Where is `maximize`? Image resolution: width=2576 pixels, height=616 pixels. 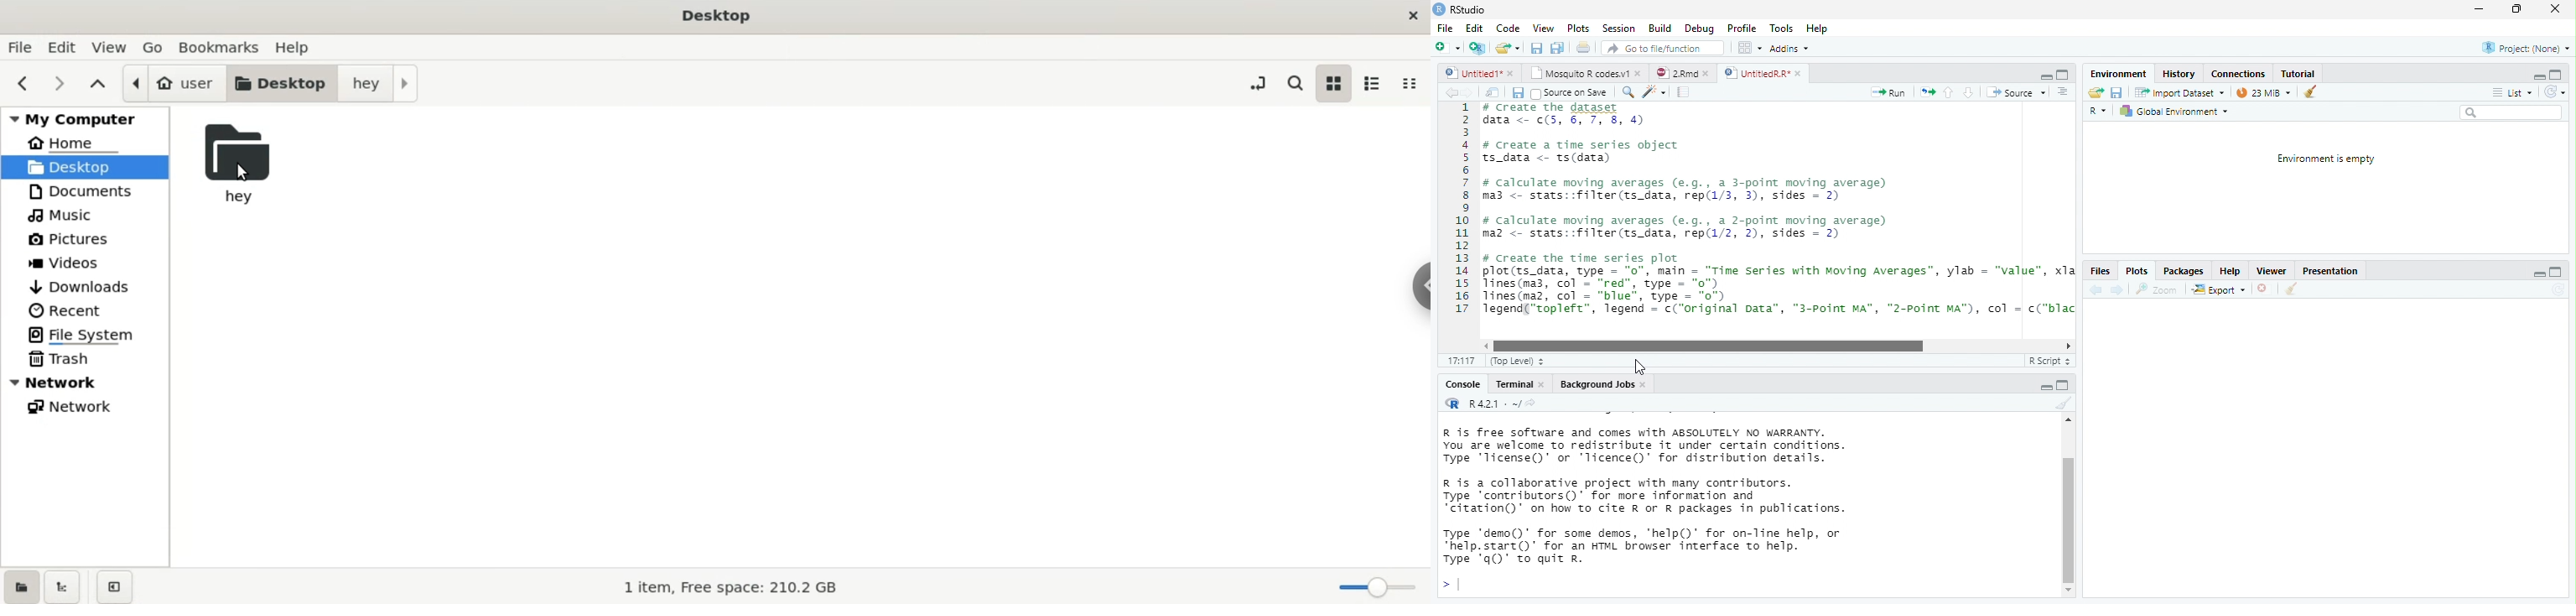
maximize is located at coordinates (2554, 273).